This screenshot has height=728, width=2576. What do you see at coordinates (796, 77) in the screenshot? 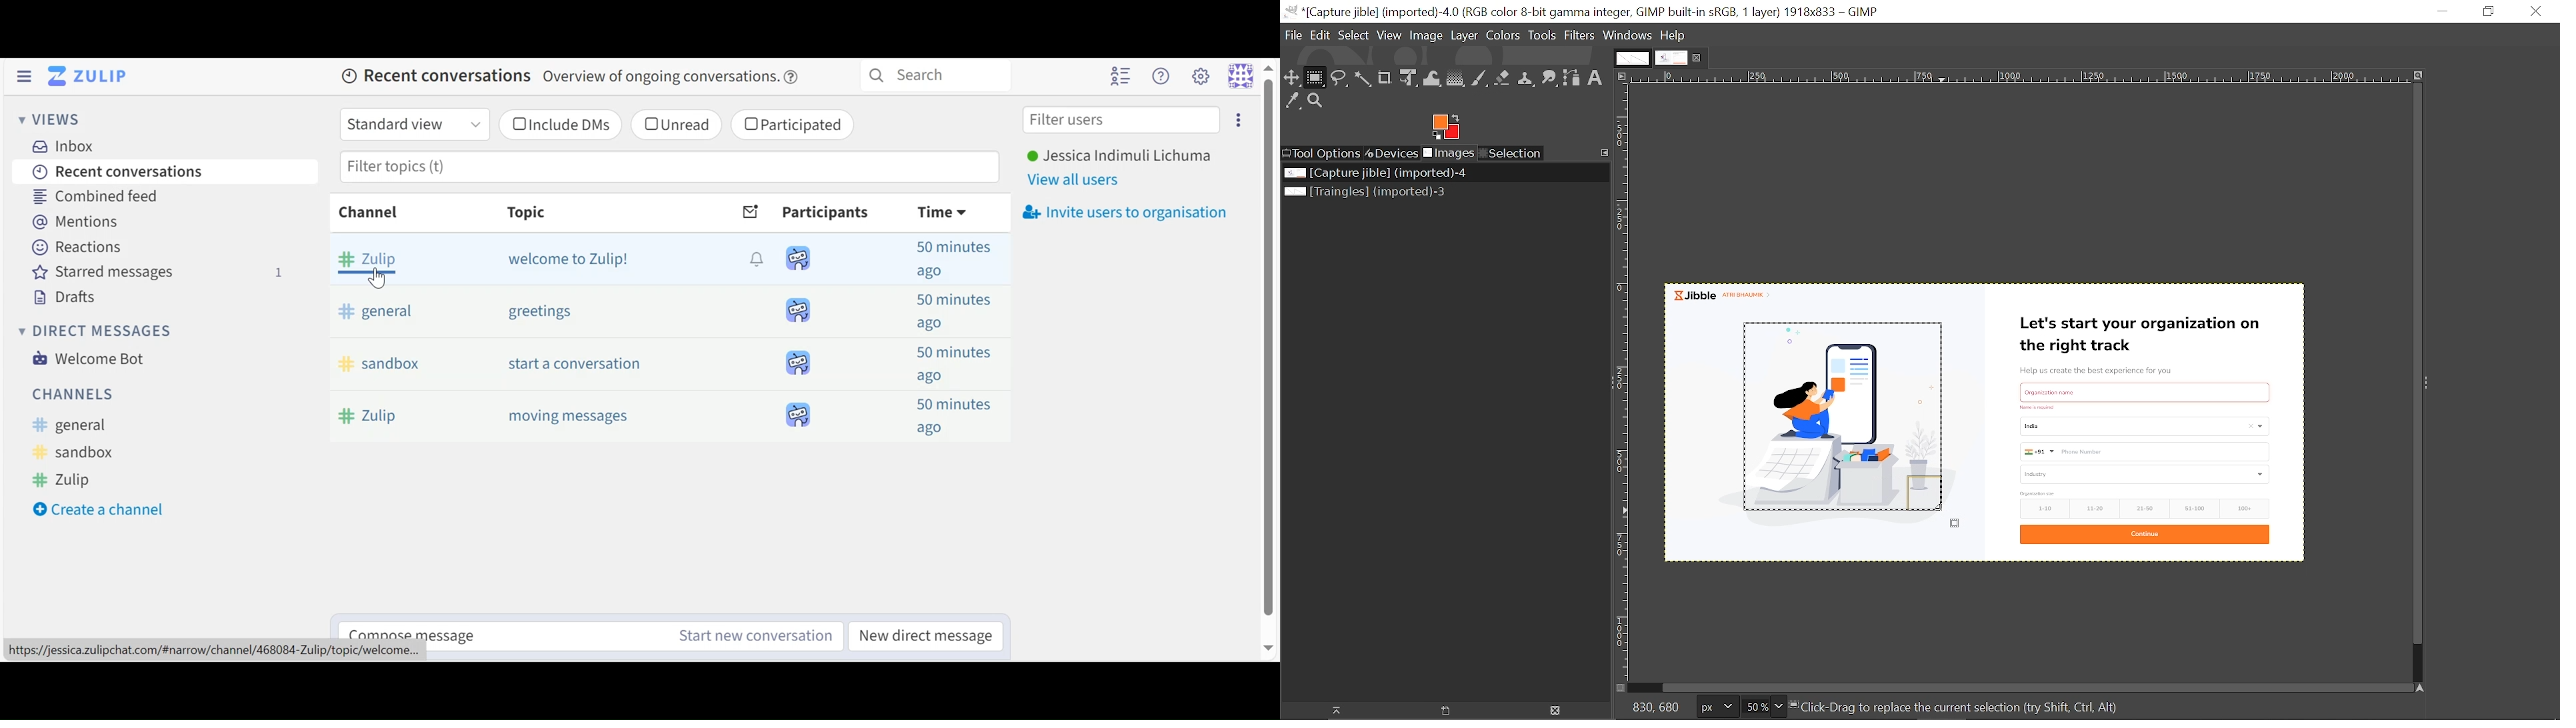
I see `help` at bounding box center [796, 77].